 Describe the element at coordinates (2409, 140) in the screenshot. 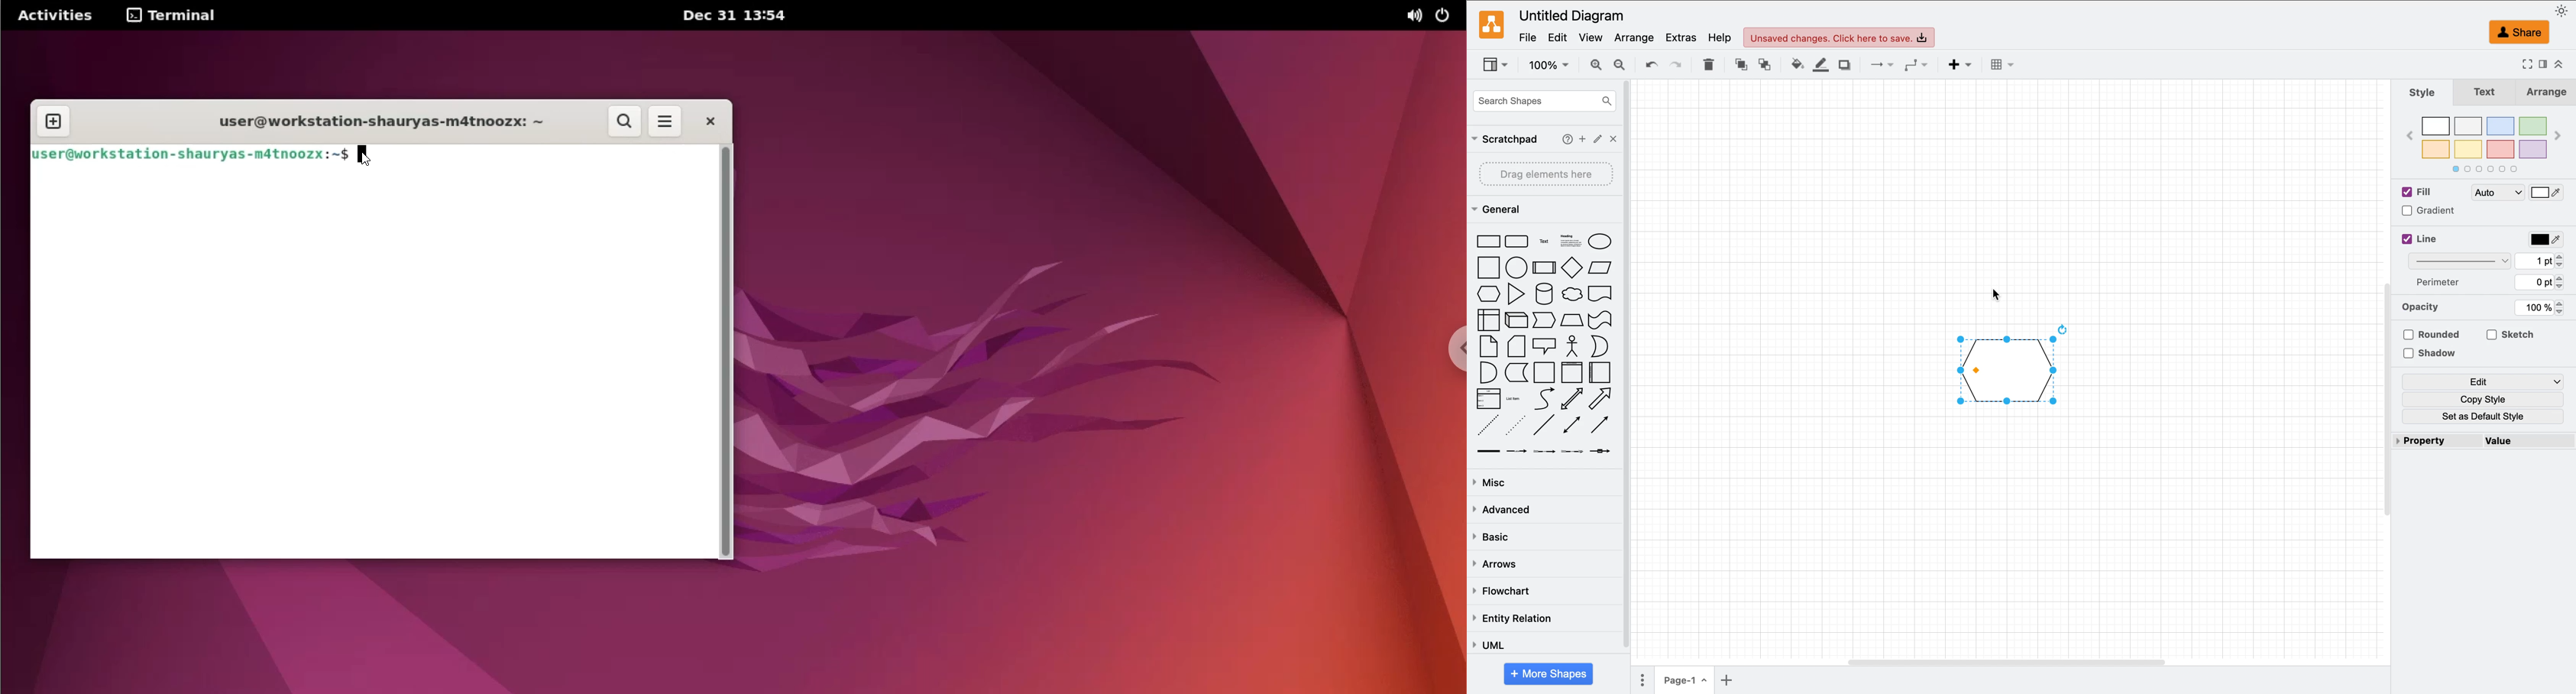

I see `Back ` at that location.